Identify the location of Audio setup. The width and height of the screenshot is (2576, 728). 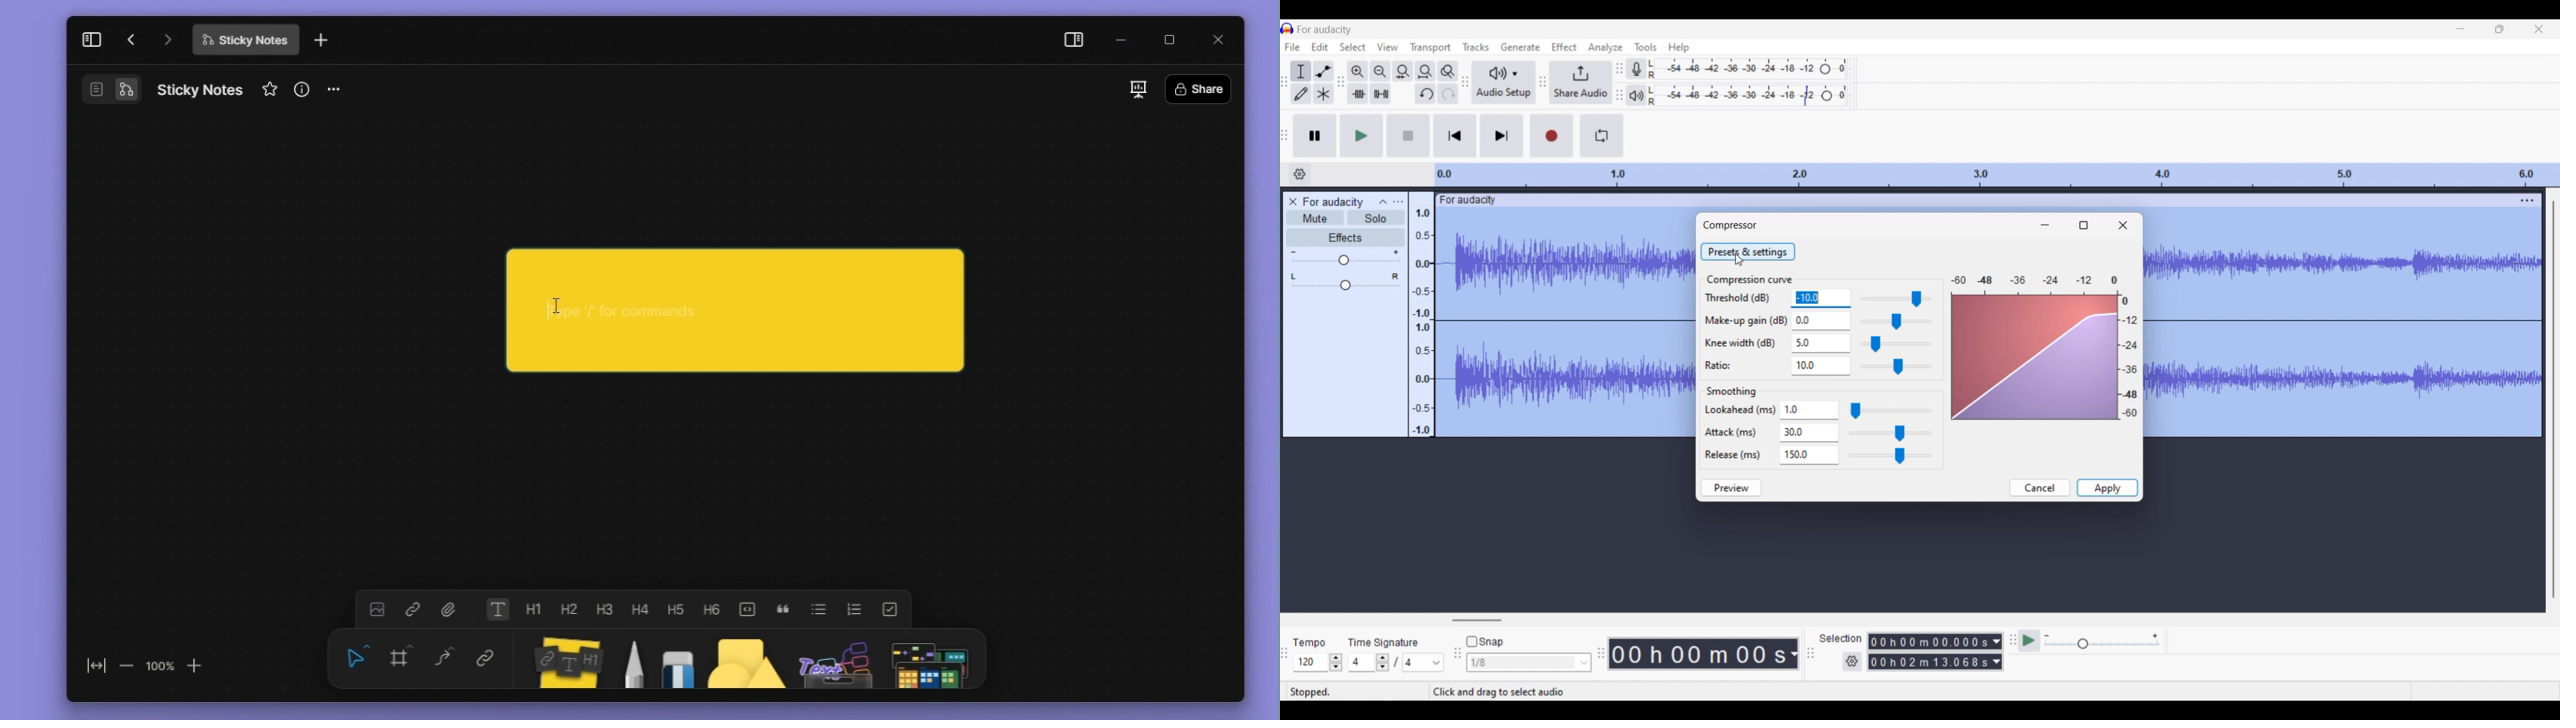
(1503, 82).